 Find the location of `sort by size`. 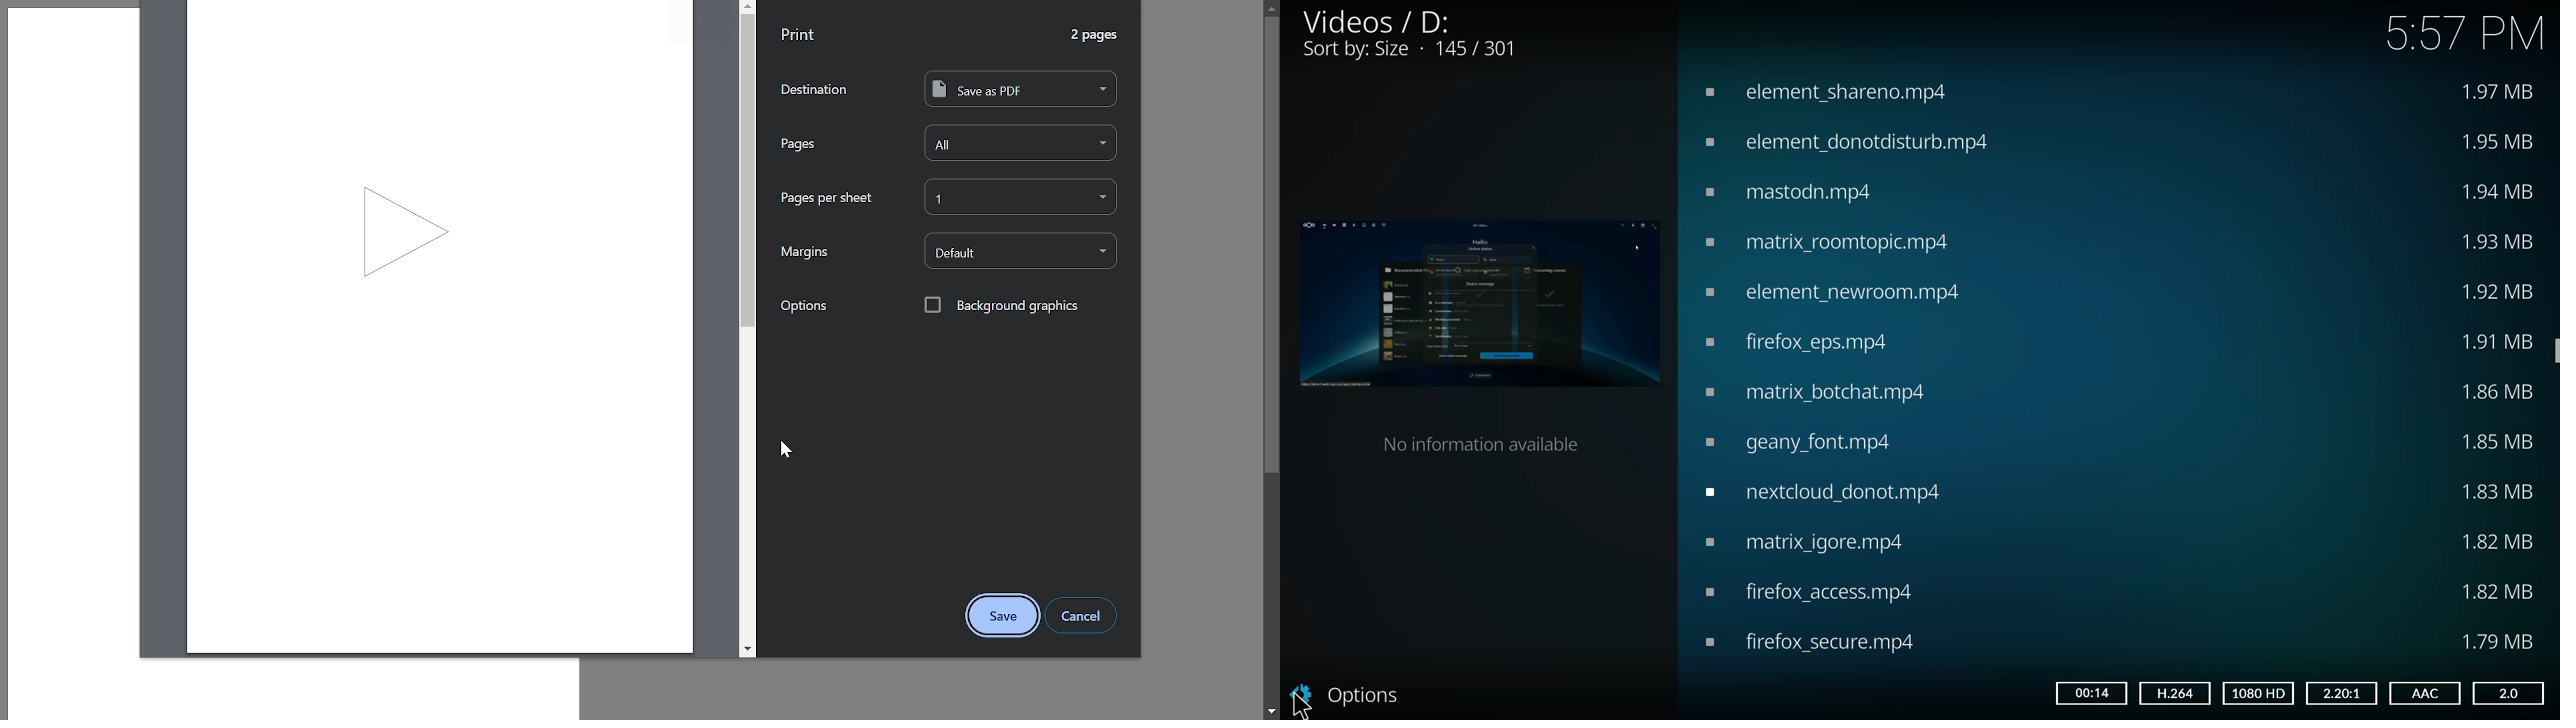

sort by size is located at coordinates (1413, 50).